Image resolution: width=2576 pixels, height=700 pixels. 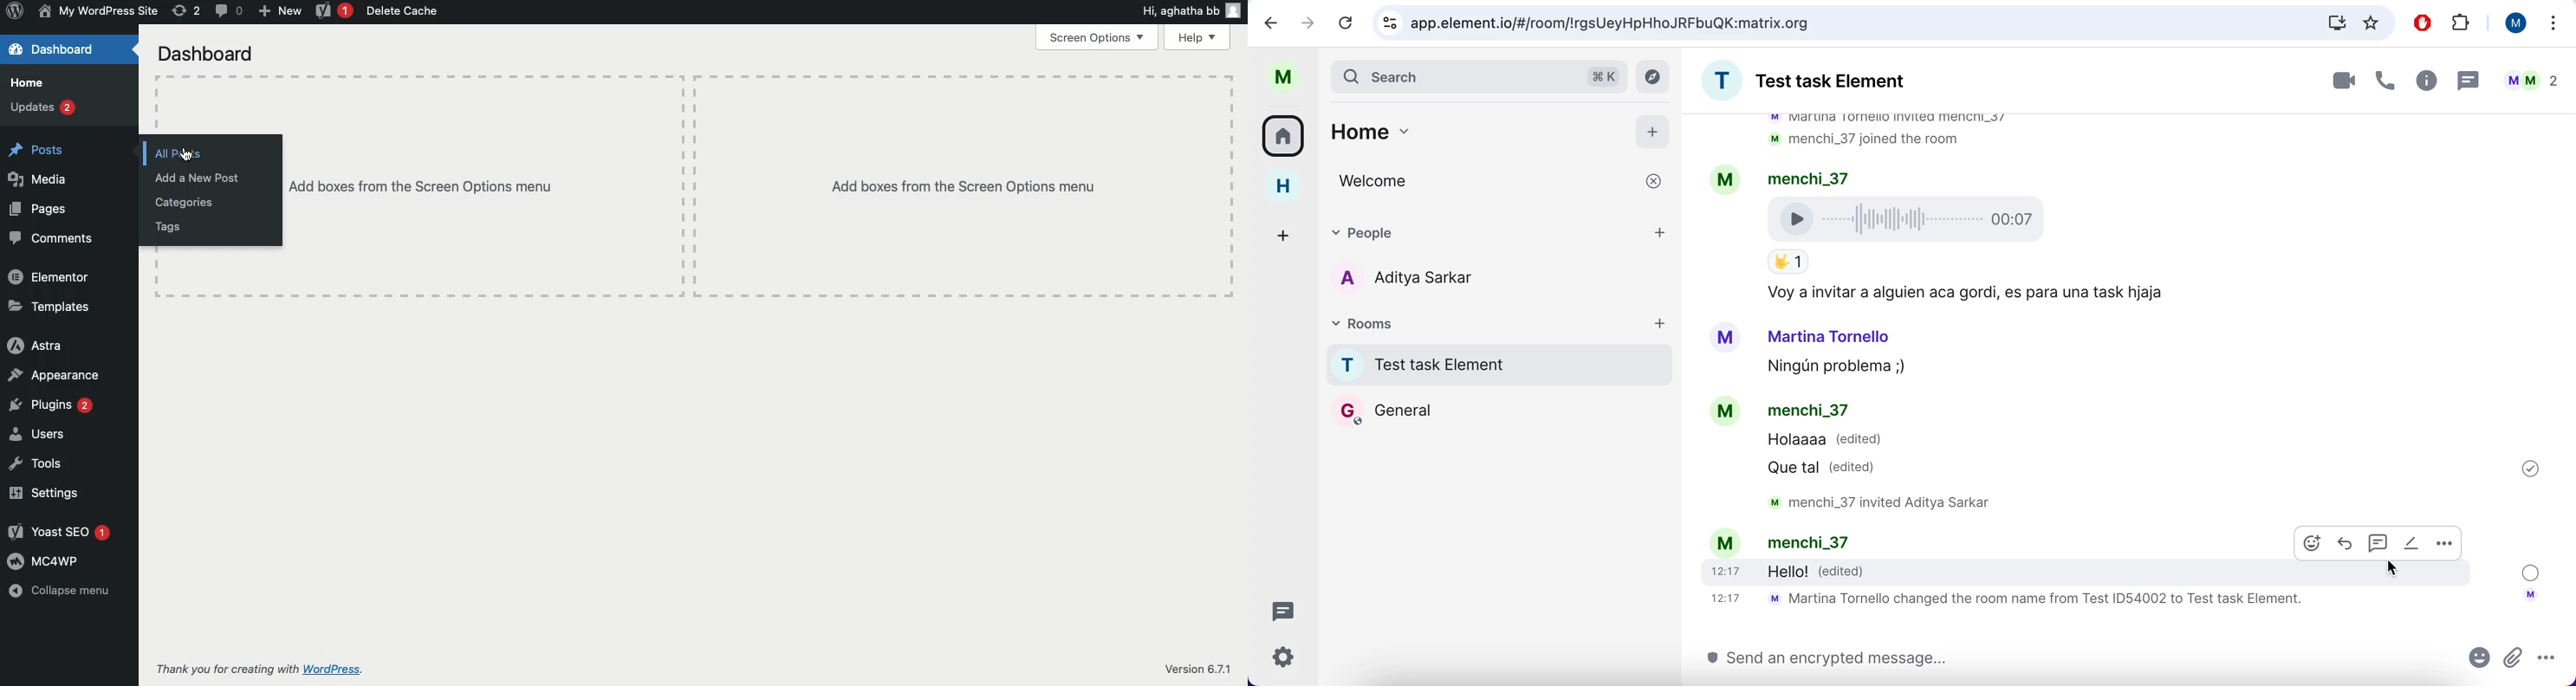 I want to click on threads, so click(x=1285, y=609).